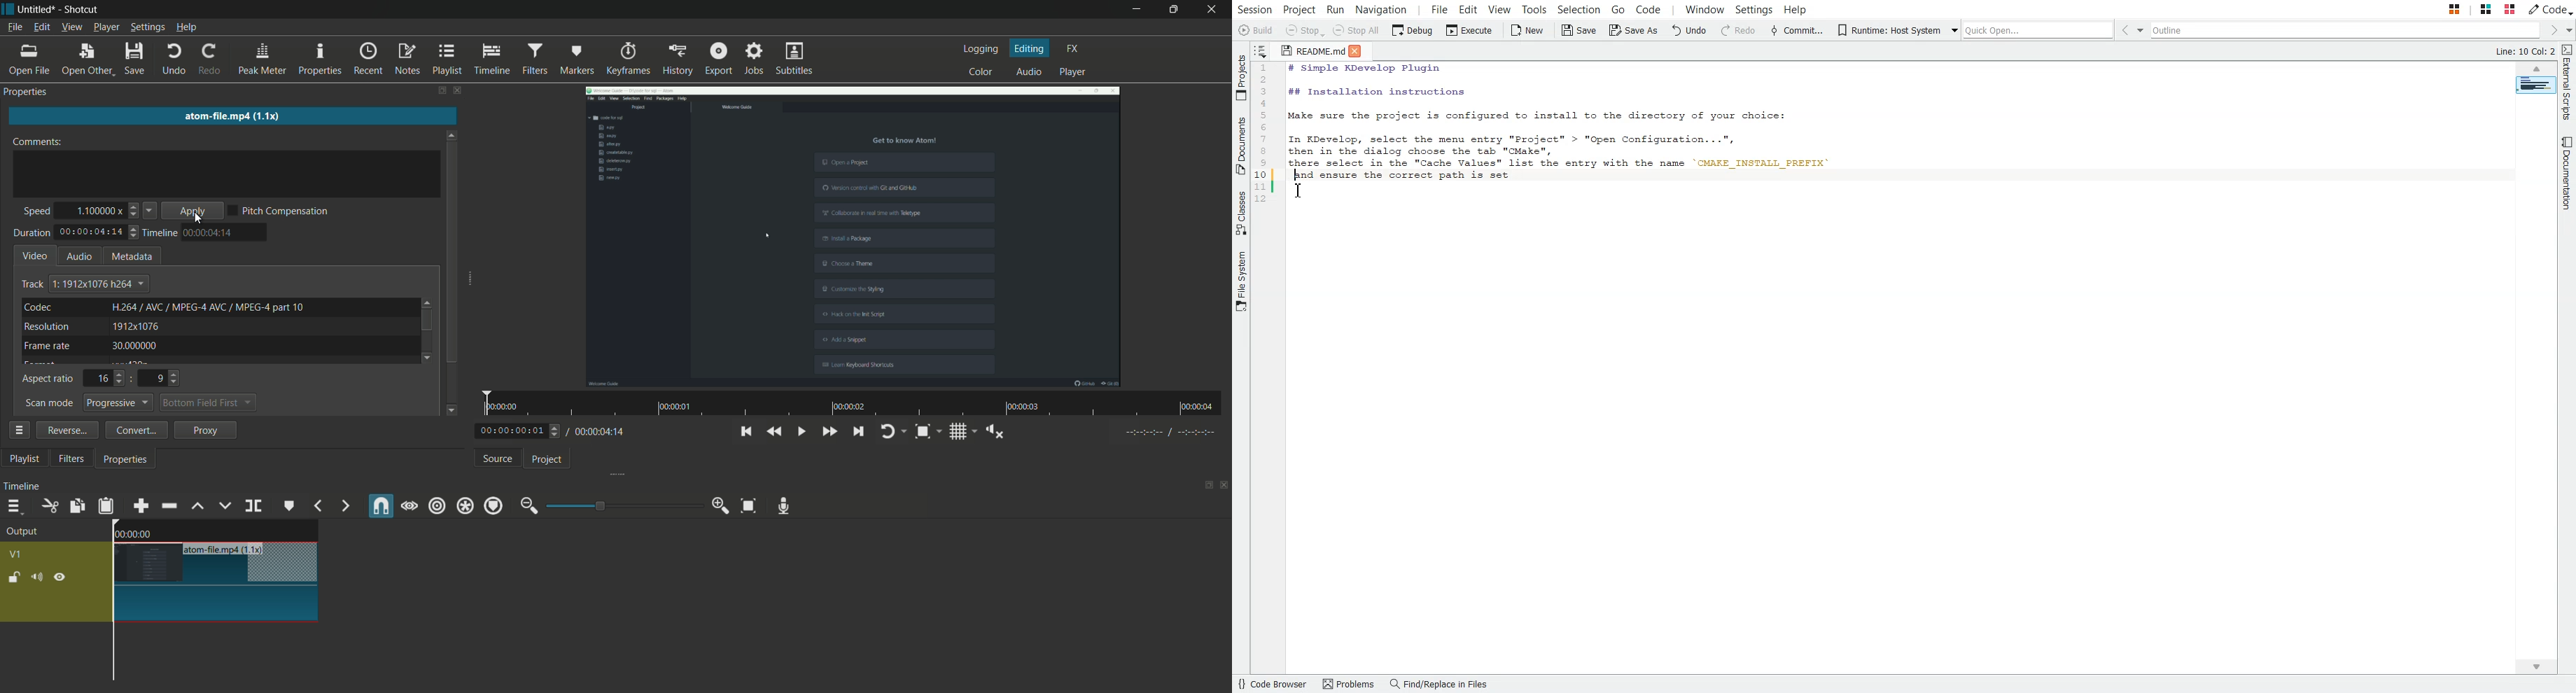 The height and width of the screenshot is (700, 2576). Describe the element at coordinates (76, 506) in the screenshot. I see `copy` at that location.